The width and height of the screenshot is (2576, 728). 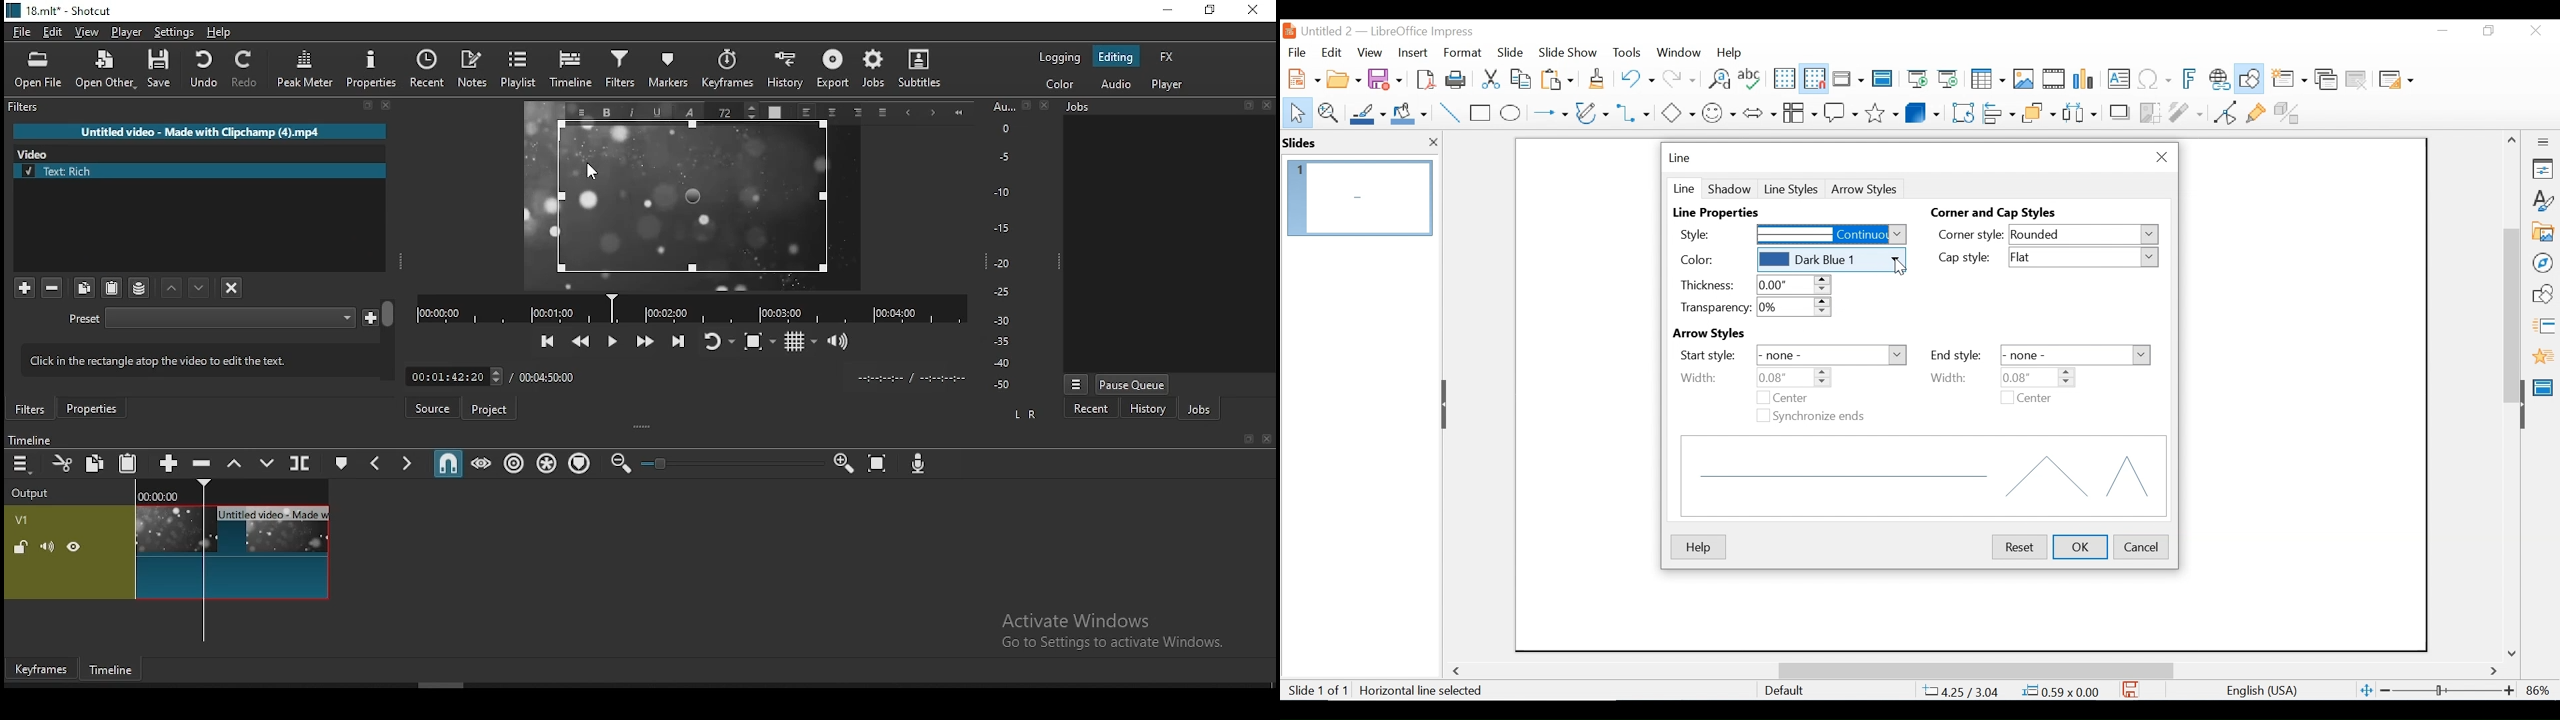 What do you see at coordinates (691, 309) in the screenshot?
I see `Timeline Navigator` at bounding box center [691, 309].